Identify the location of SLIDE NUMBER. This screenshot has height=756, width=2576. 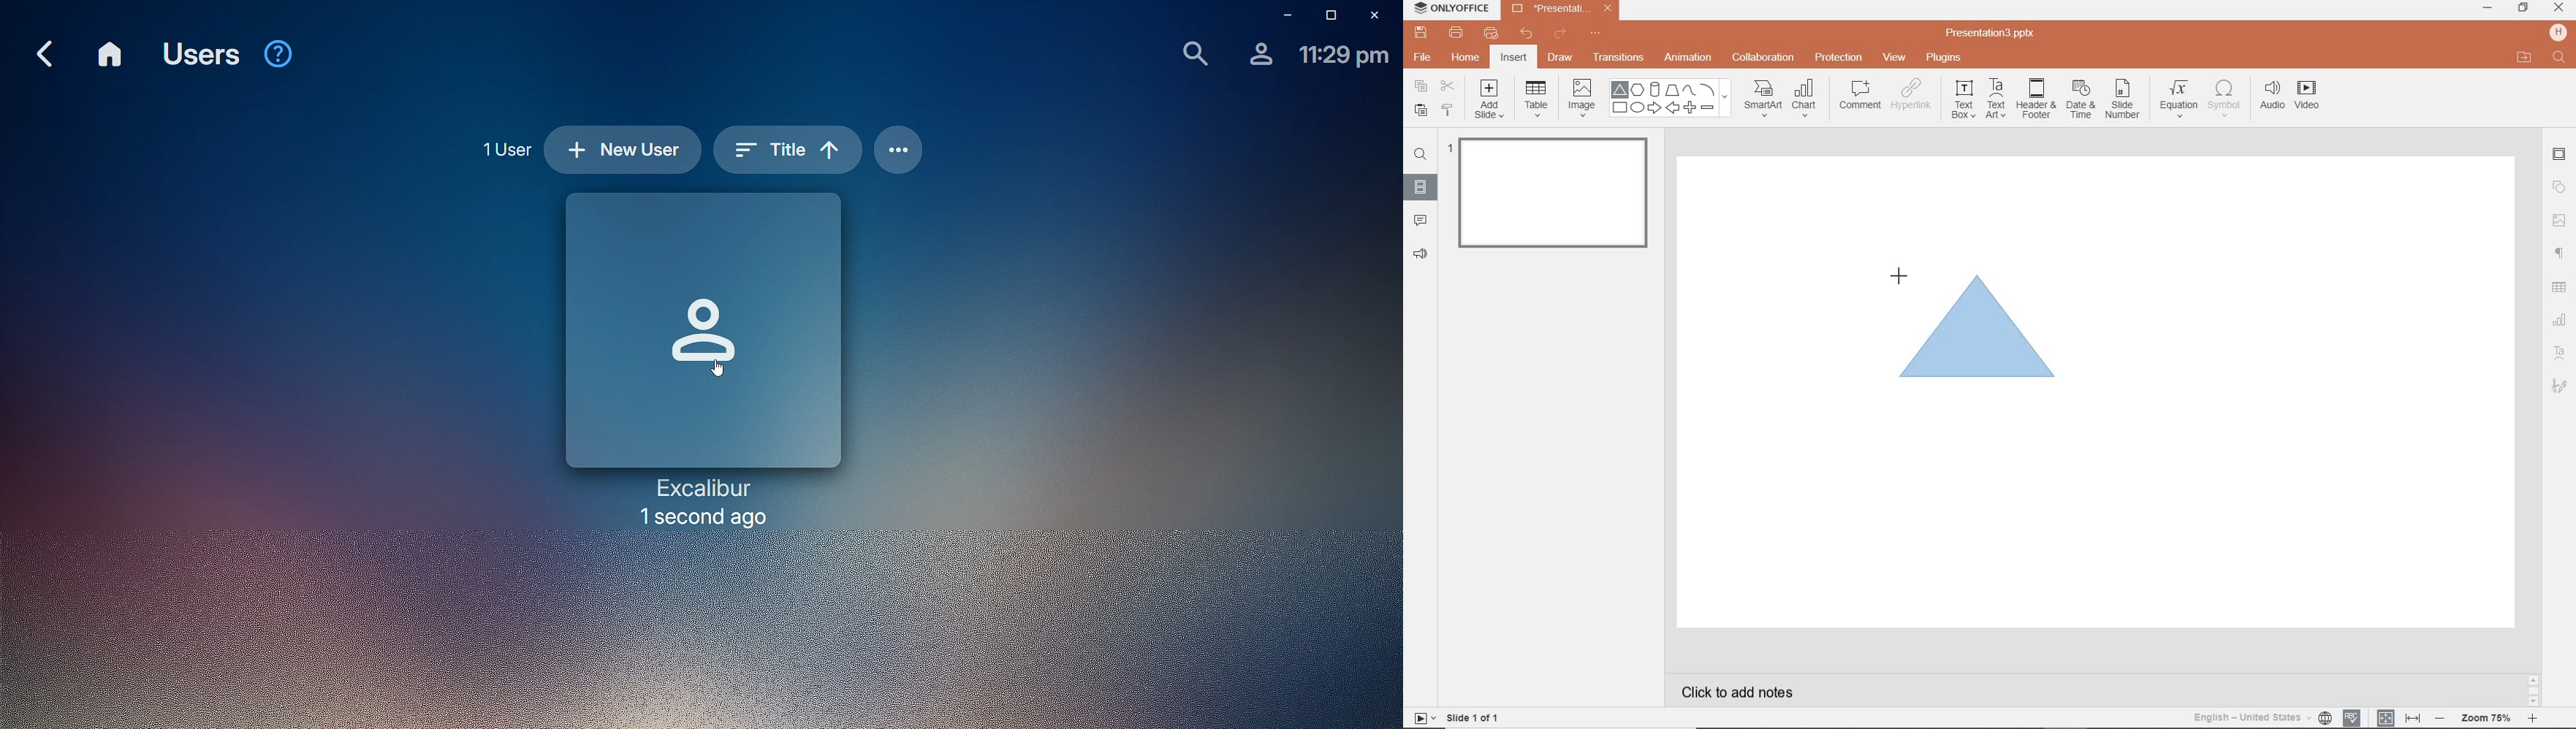
(2124, 101).